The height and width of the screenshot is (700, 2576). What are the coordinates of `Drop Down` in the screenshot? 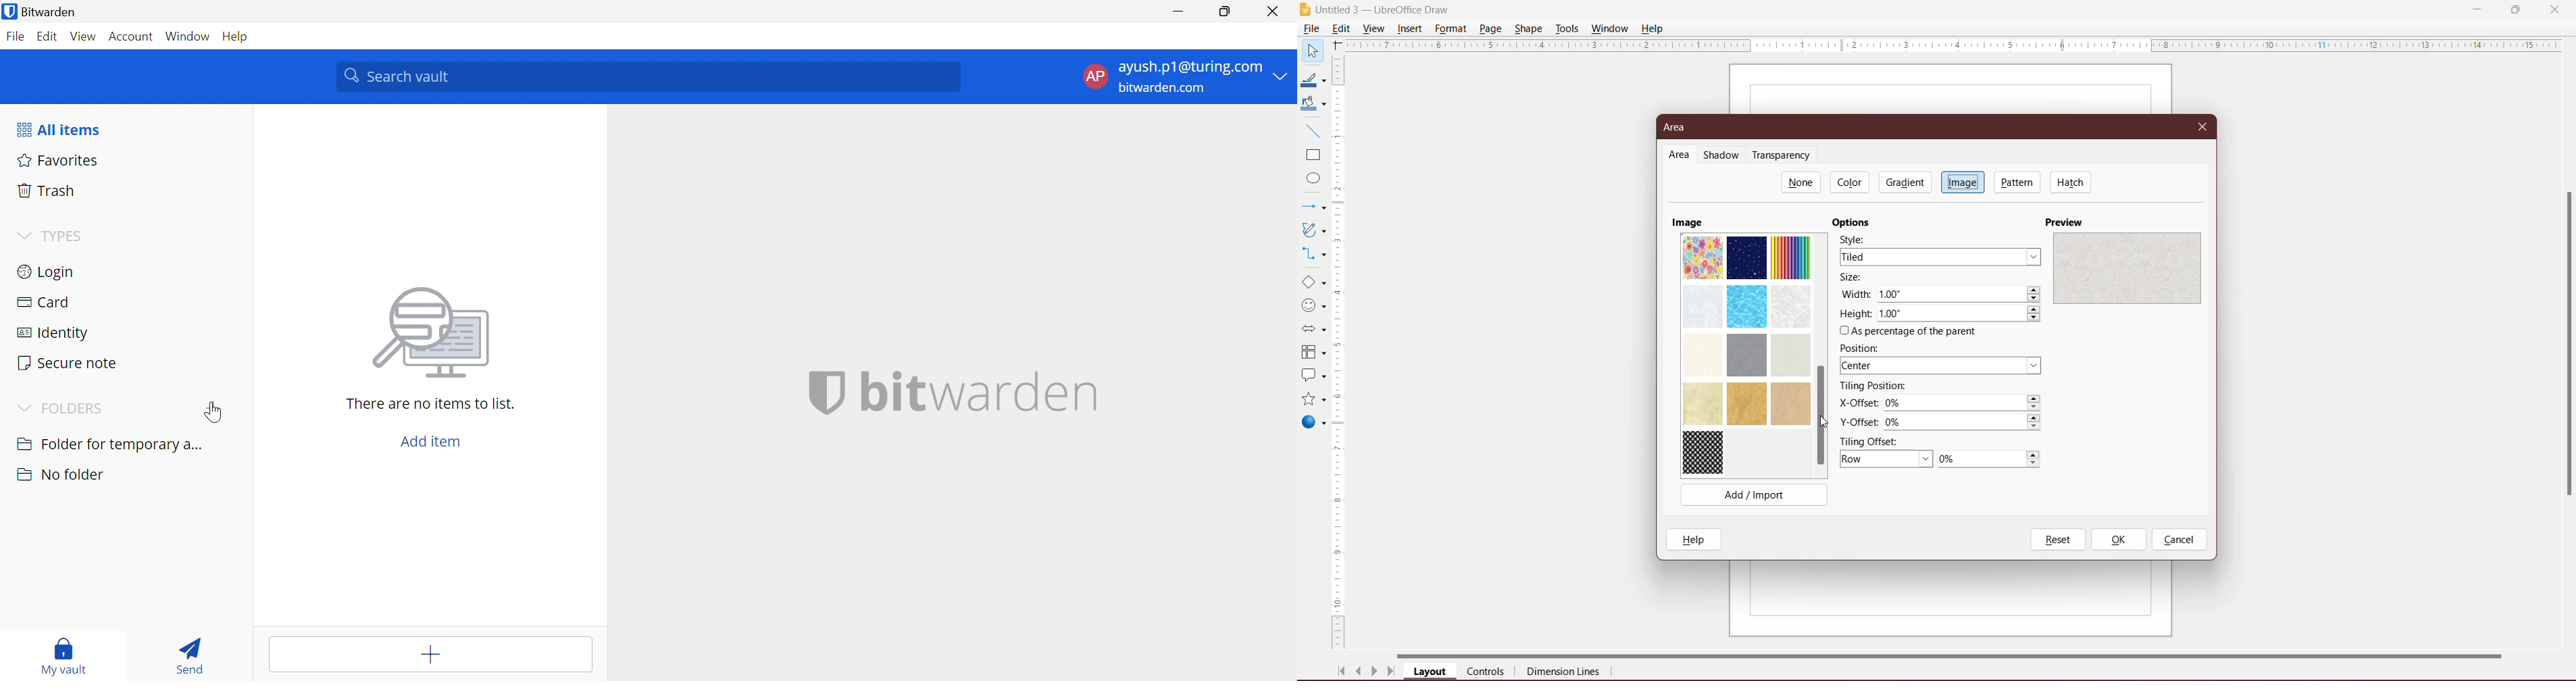 It's located at (25, 408).